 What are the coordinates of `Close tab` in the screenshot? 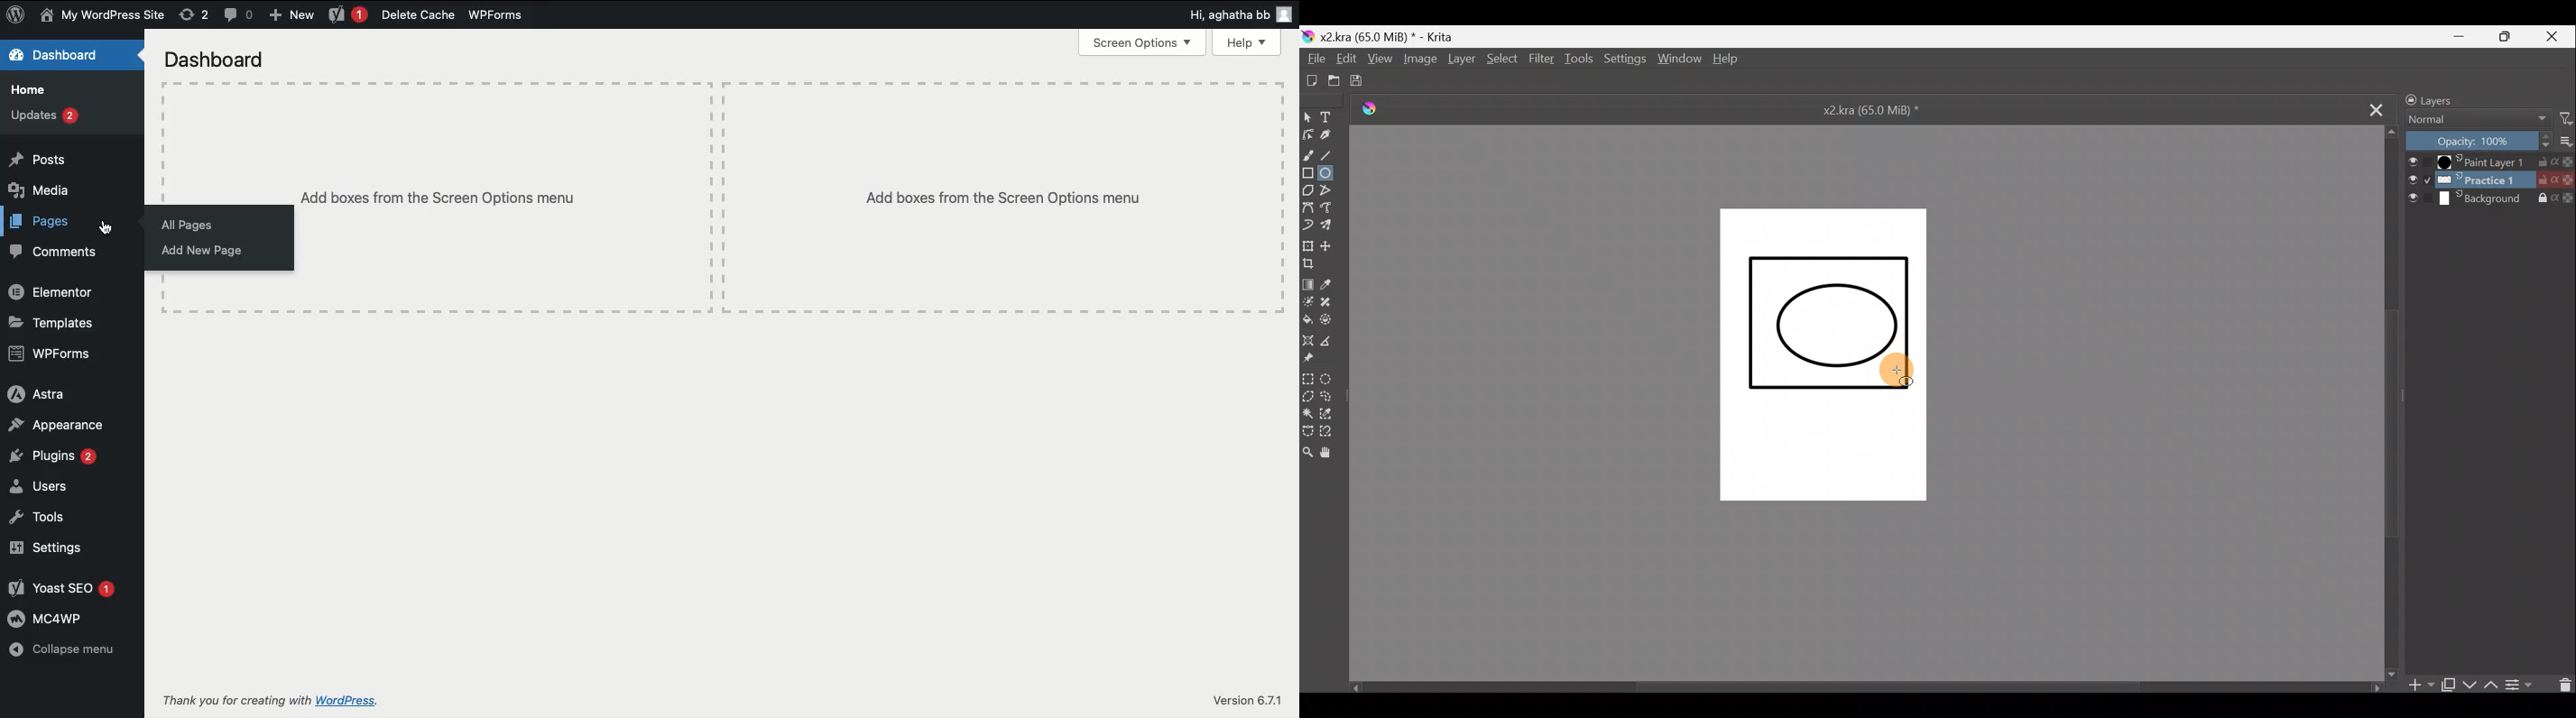 It's located at (2374, 109).